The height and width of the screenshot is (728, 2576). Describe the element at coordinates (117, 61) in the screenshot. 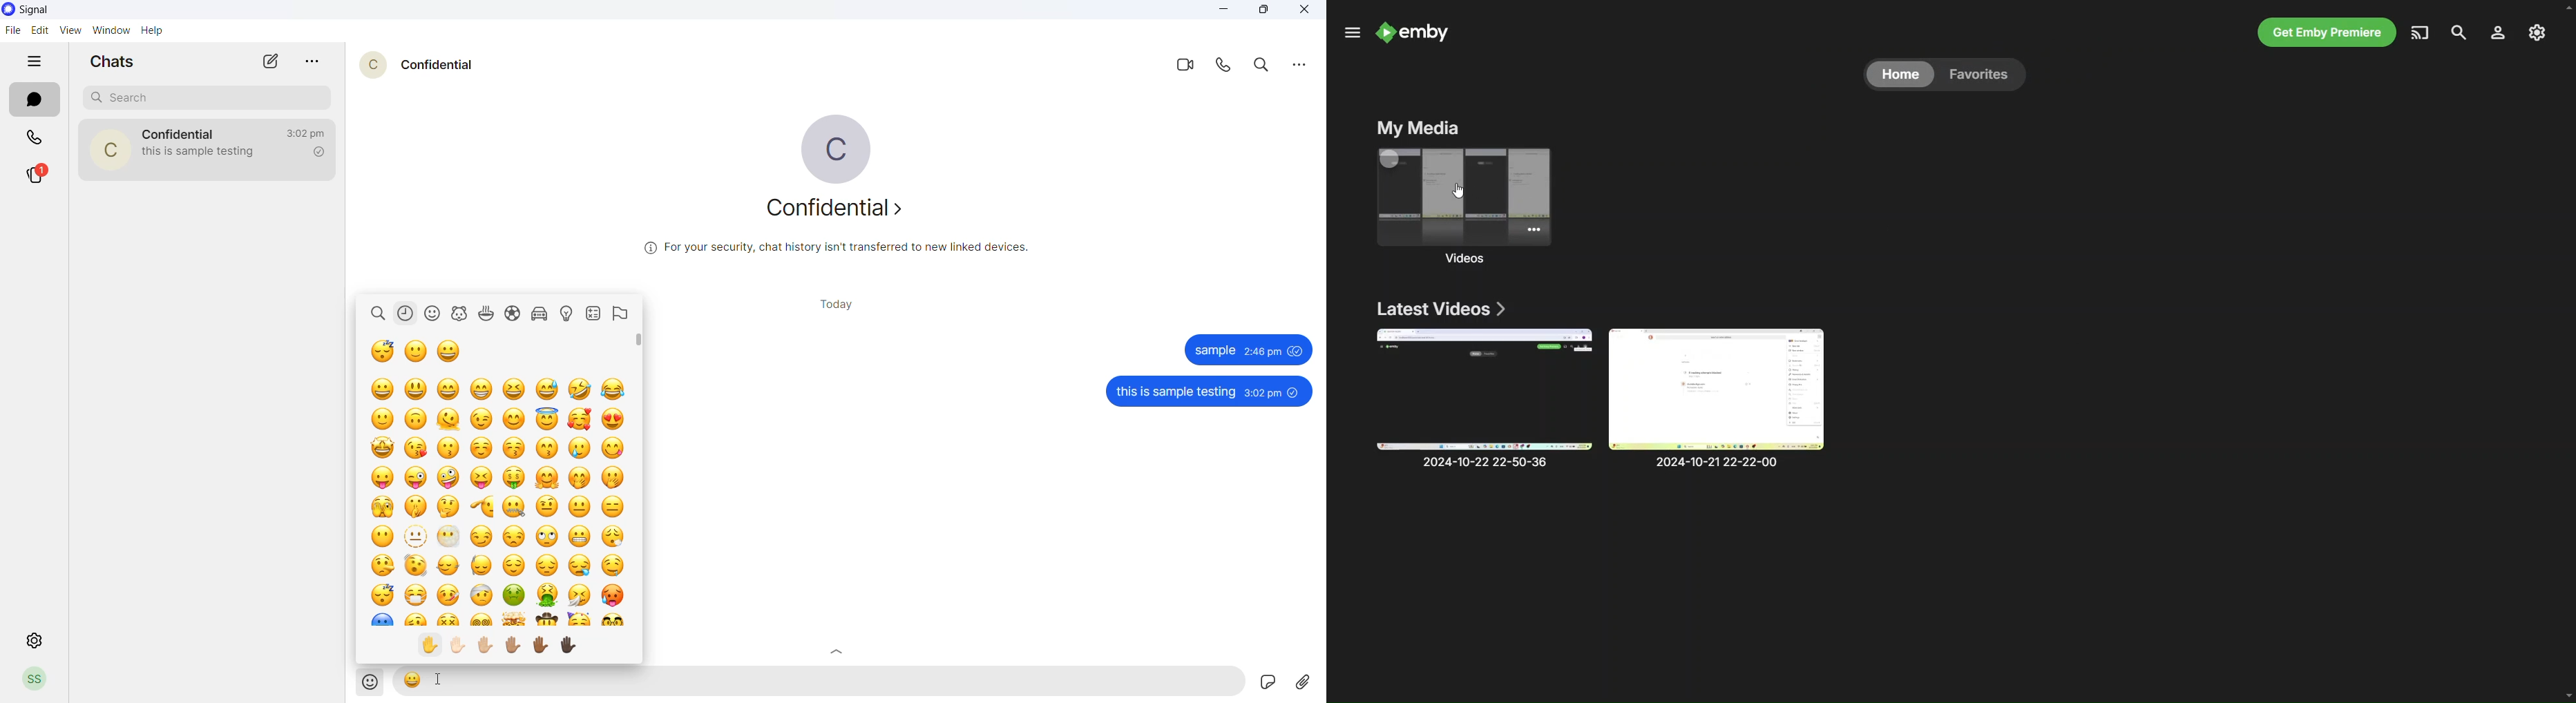

I see `chats heading` at that location.